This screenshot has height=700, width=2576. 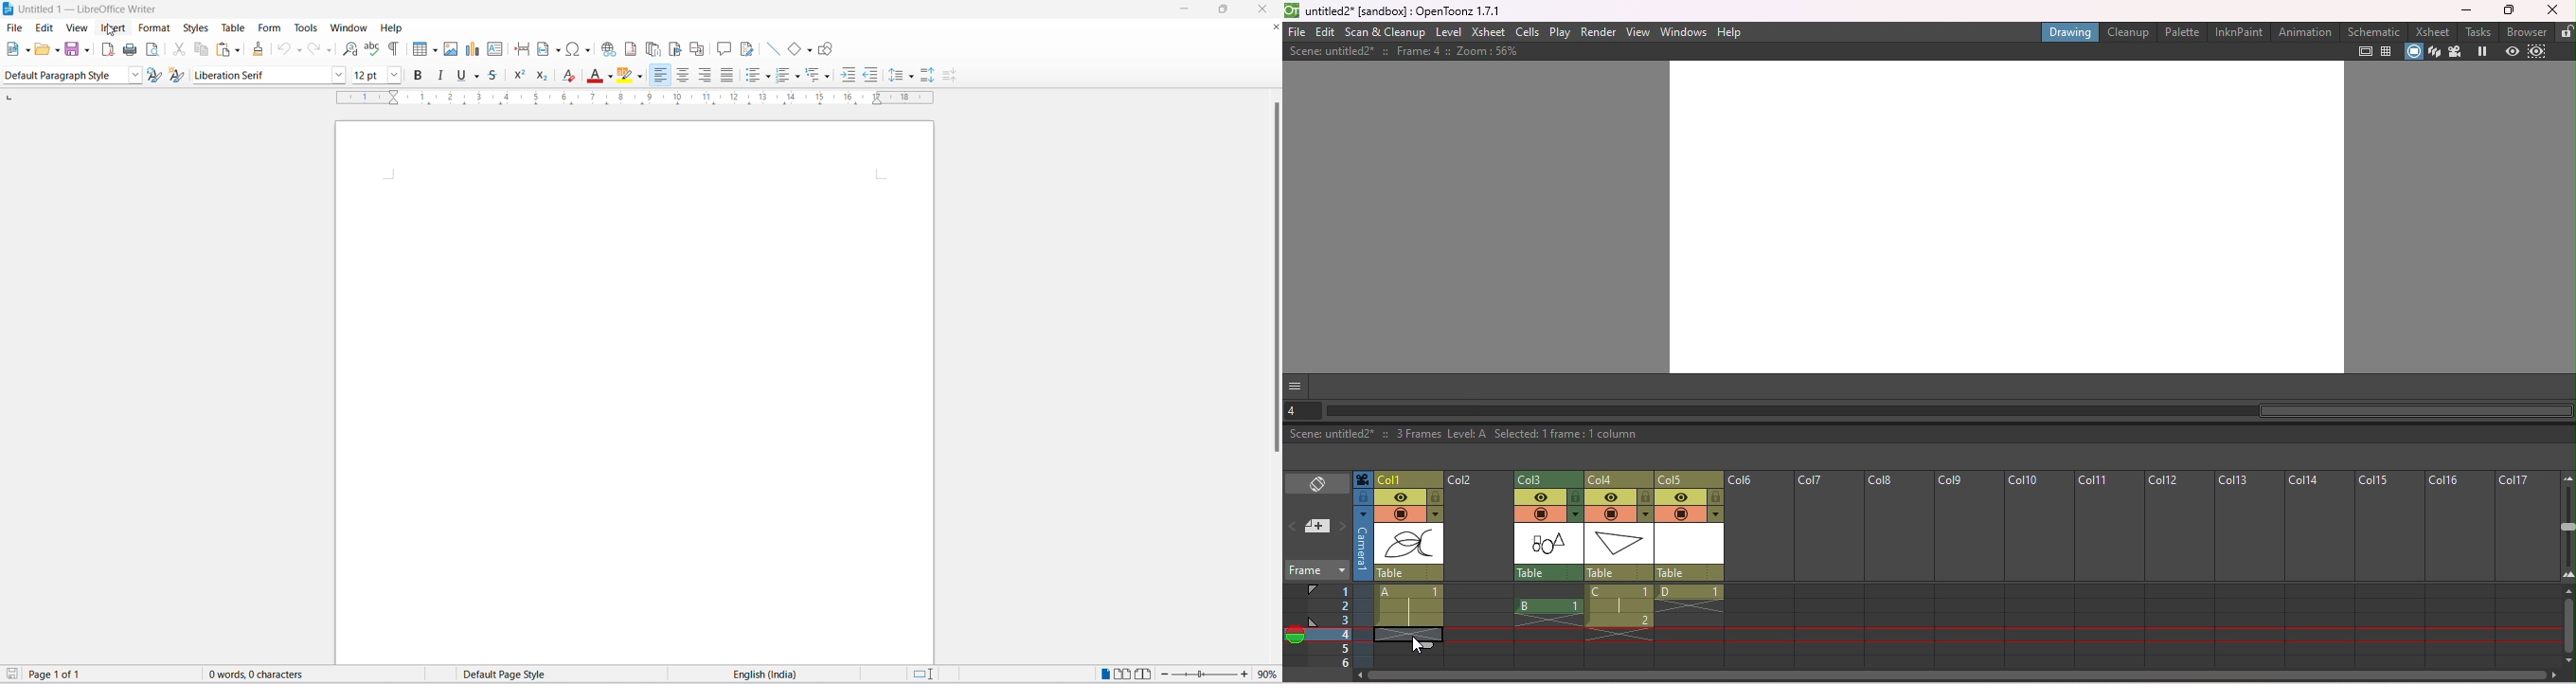 What do you see at coordinates (154, 75) in the screenshot?
I see `update selected style` at bounding box center [154, 75].